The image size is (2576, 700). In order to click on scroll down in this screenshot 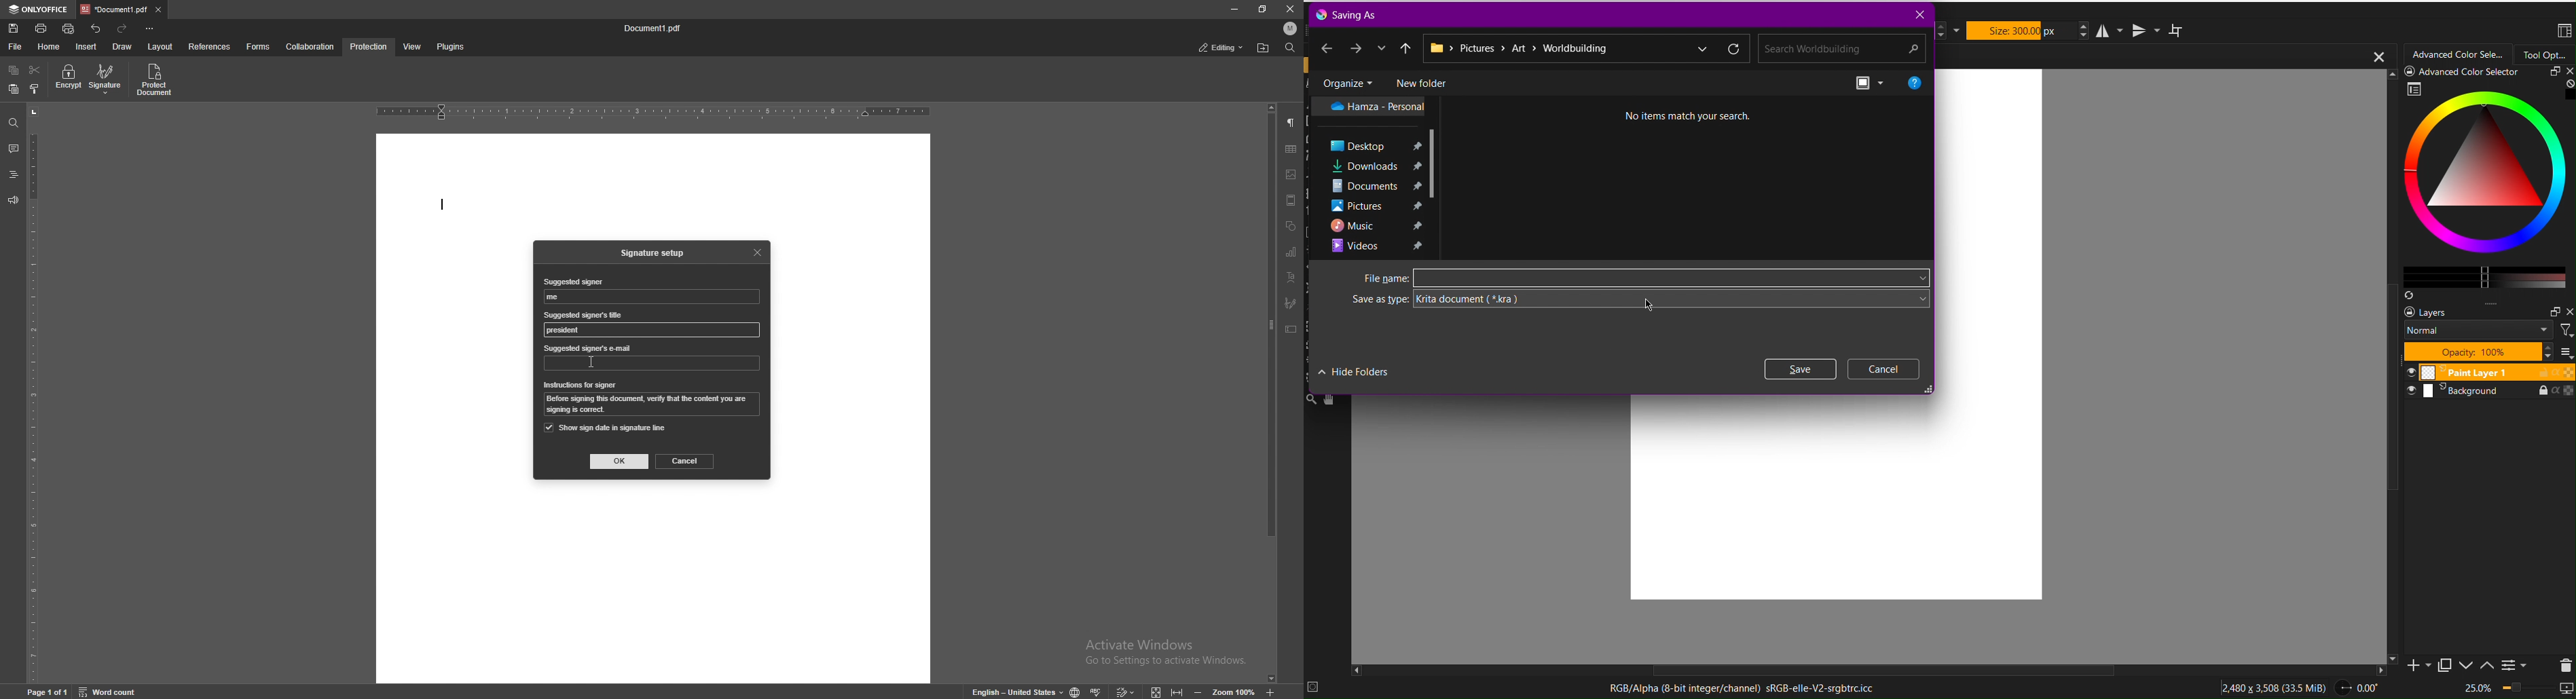, I will do `click(1437, 163)`.